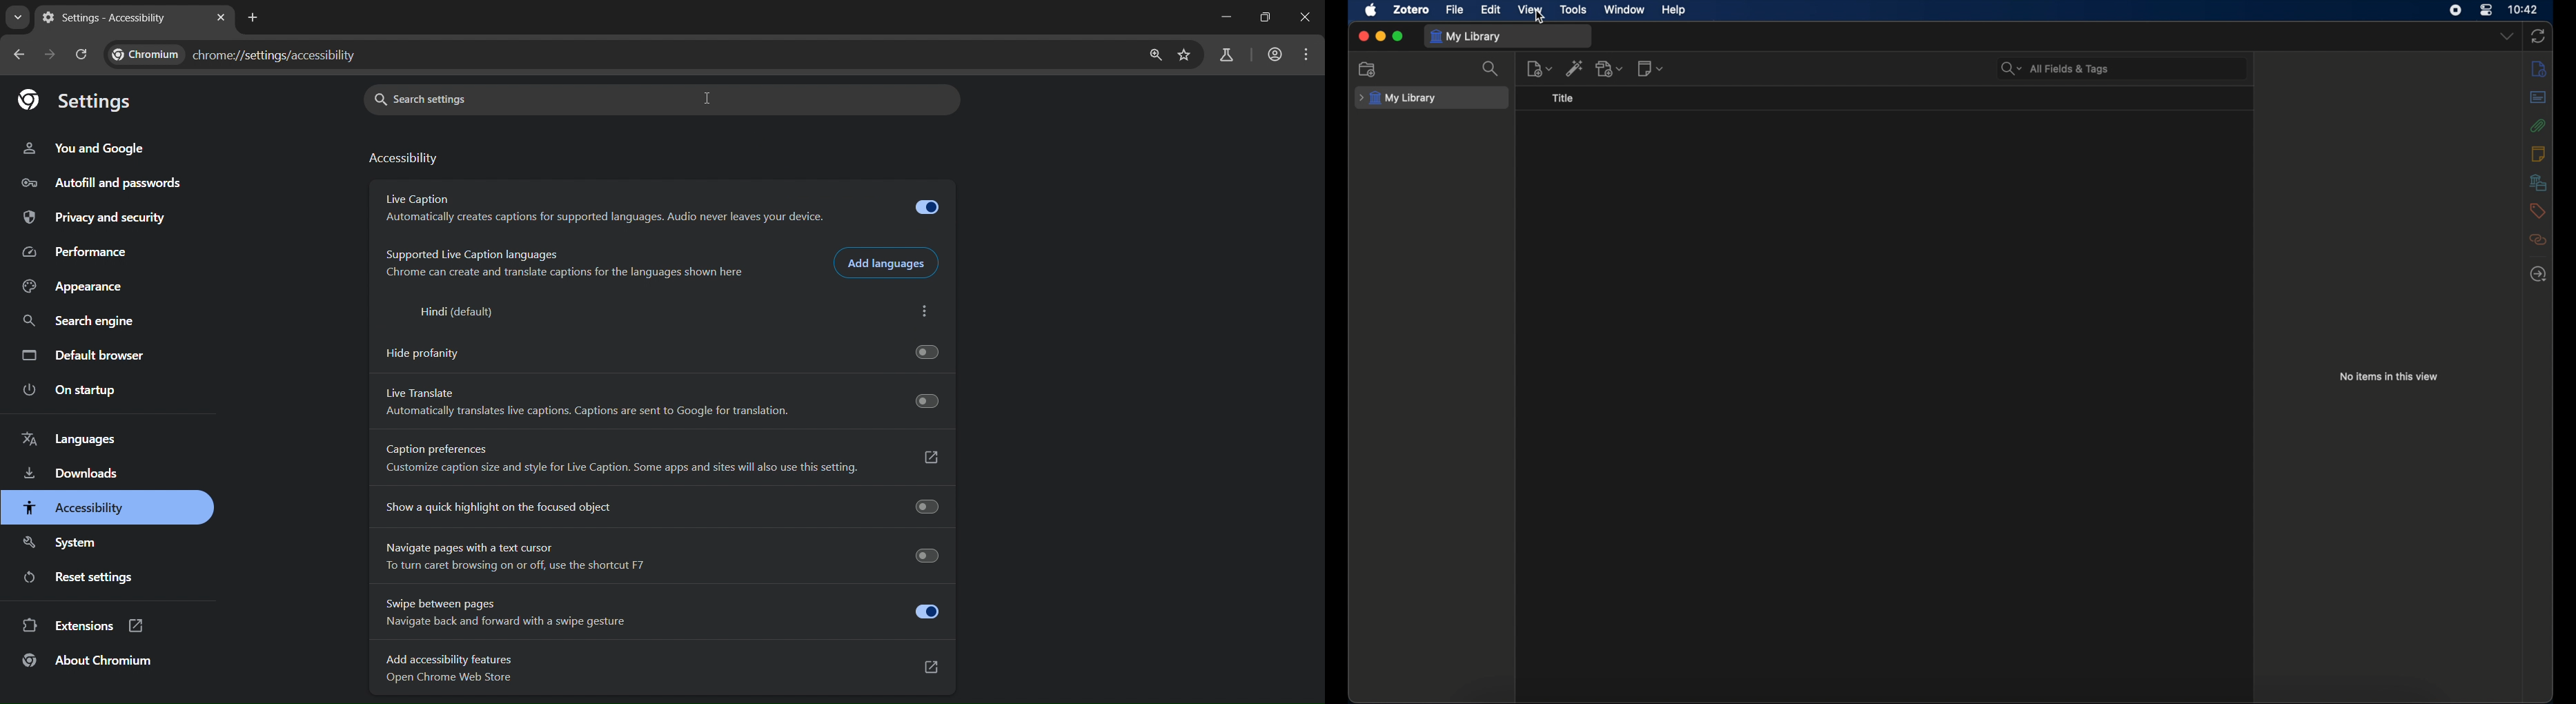  Describe the element at coordinates (88, 357) in the screenshot. I see `default browser` at that location.